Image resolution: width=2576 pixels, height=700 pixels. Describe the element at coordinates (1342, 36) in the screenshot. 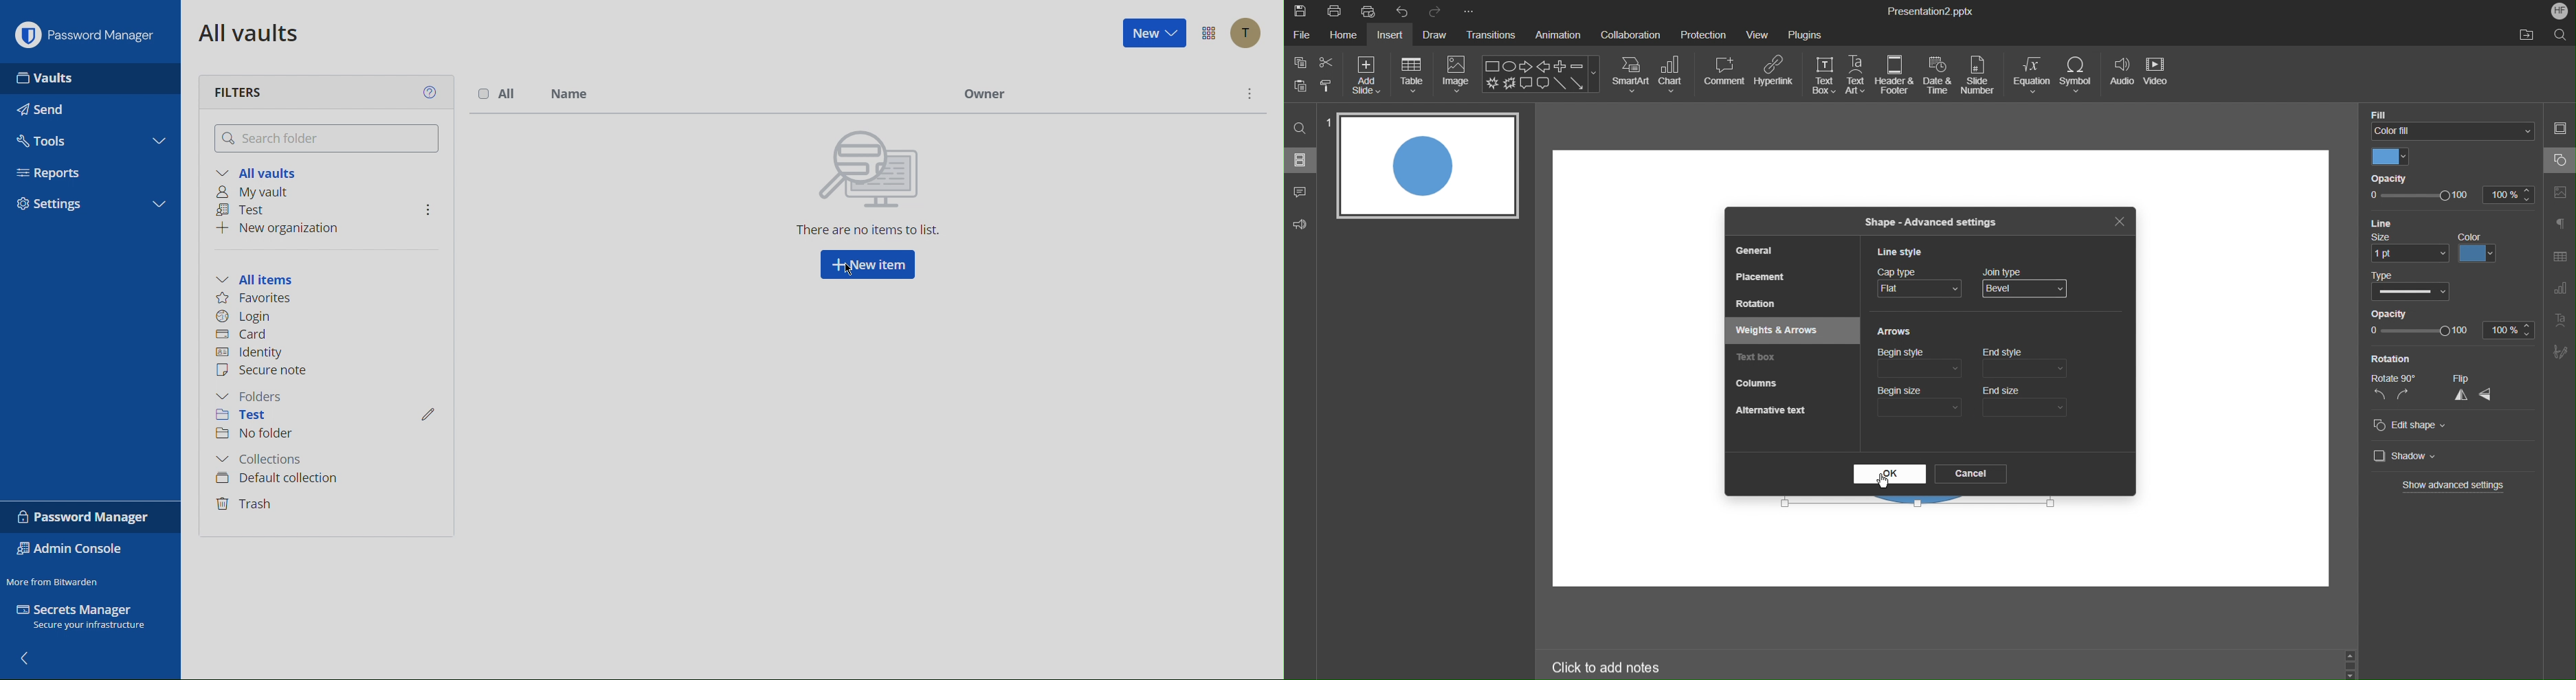

I see `Home` at that location.